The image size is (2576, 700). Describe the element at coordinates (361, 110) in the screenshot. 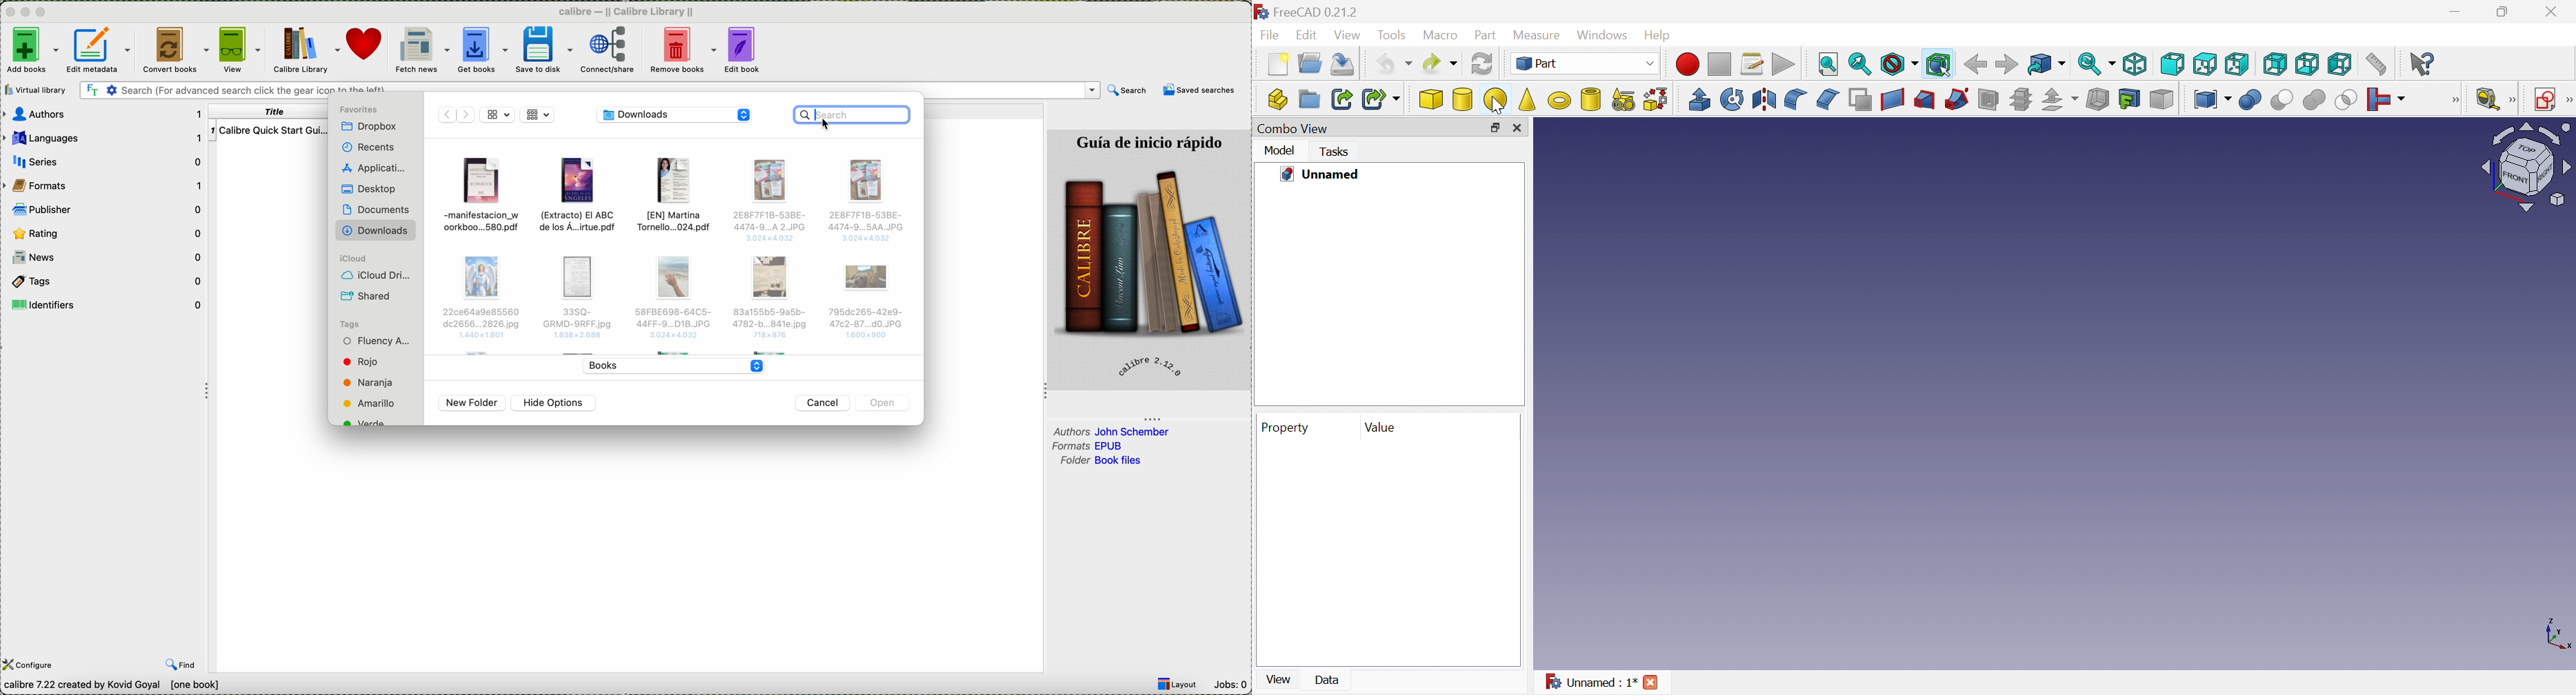

I see `favorites` at that location.